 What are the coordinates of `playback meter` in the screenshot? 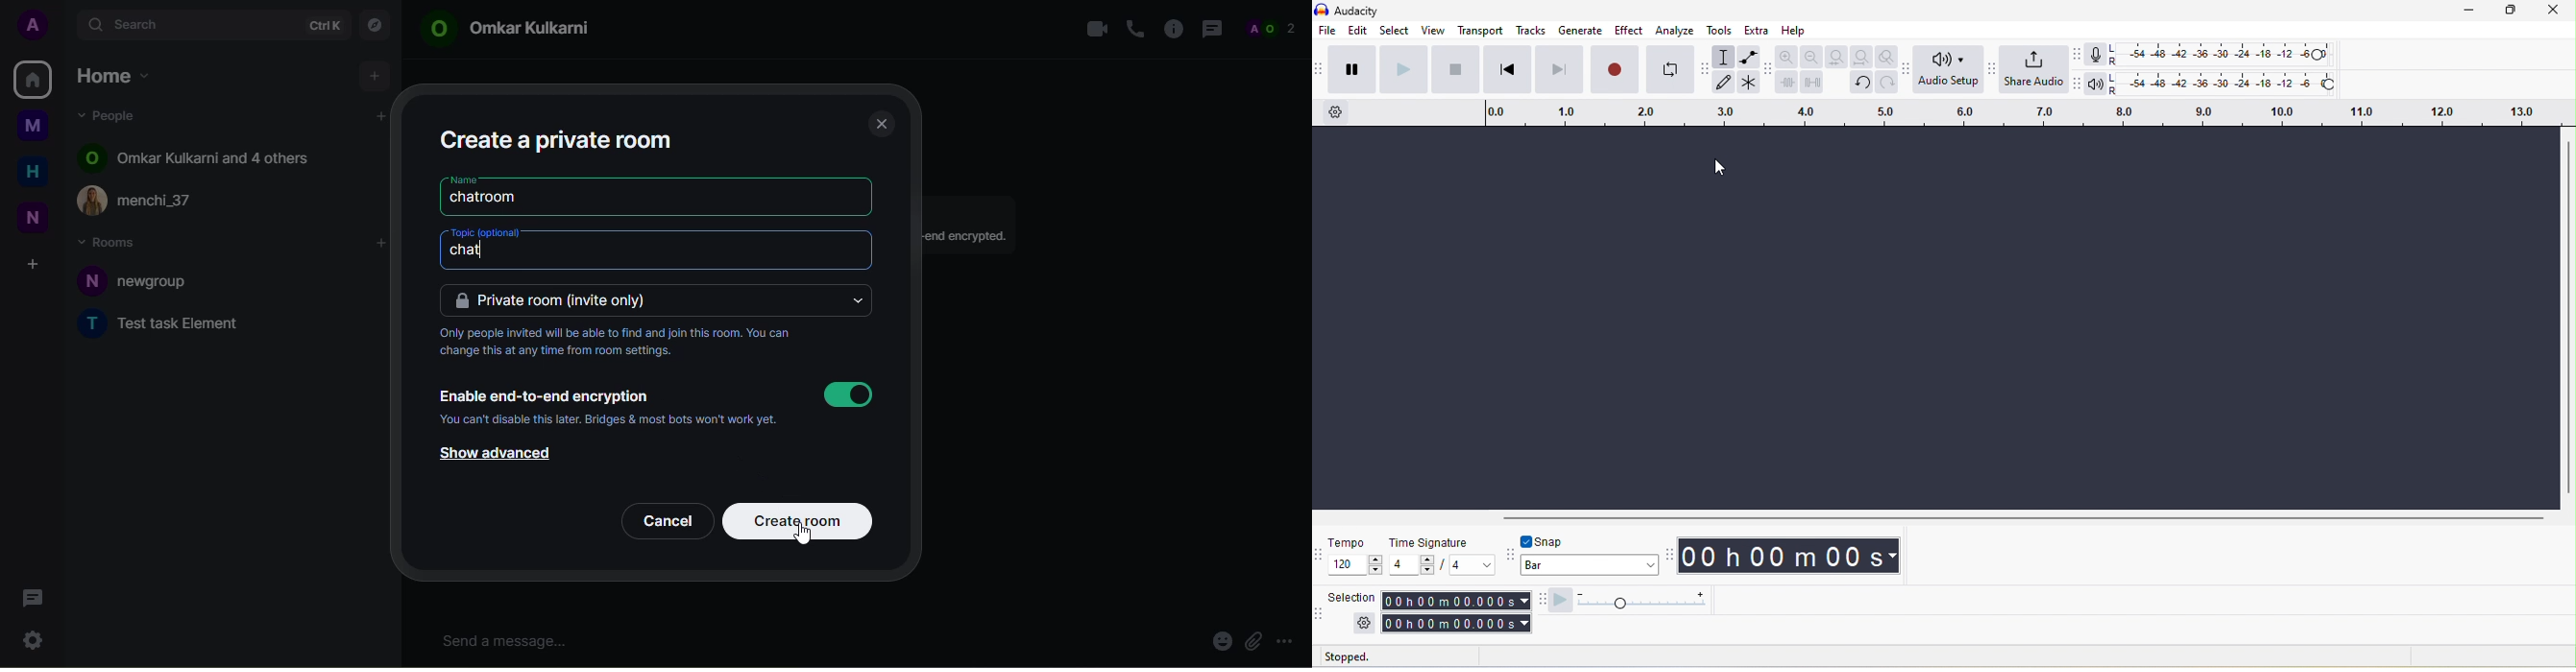 It's located at (2096, 84).